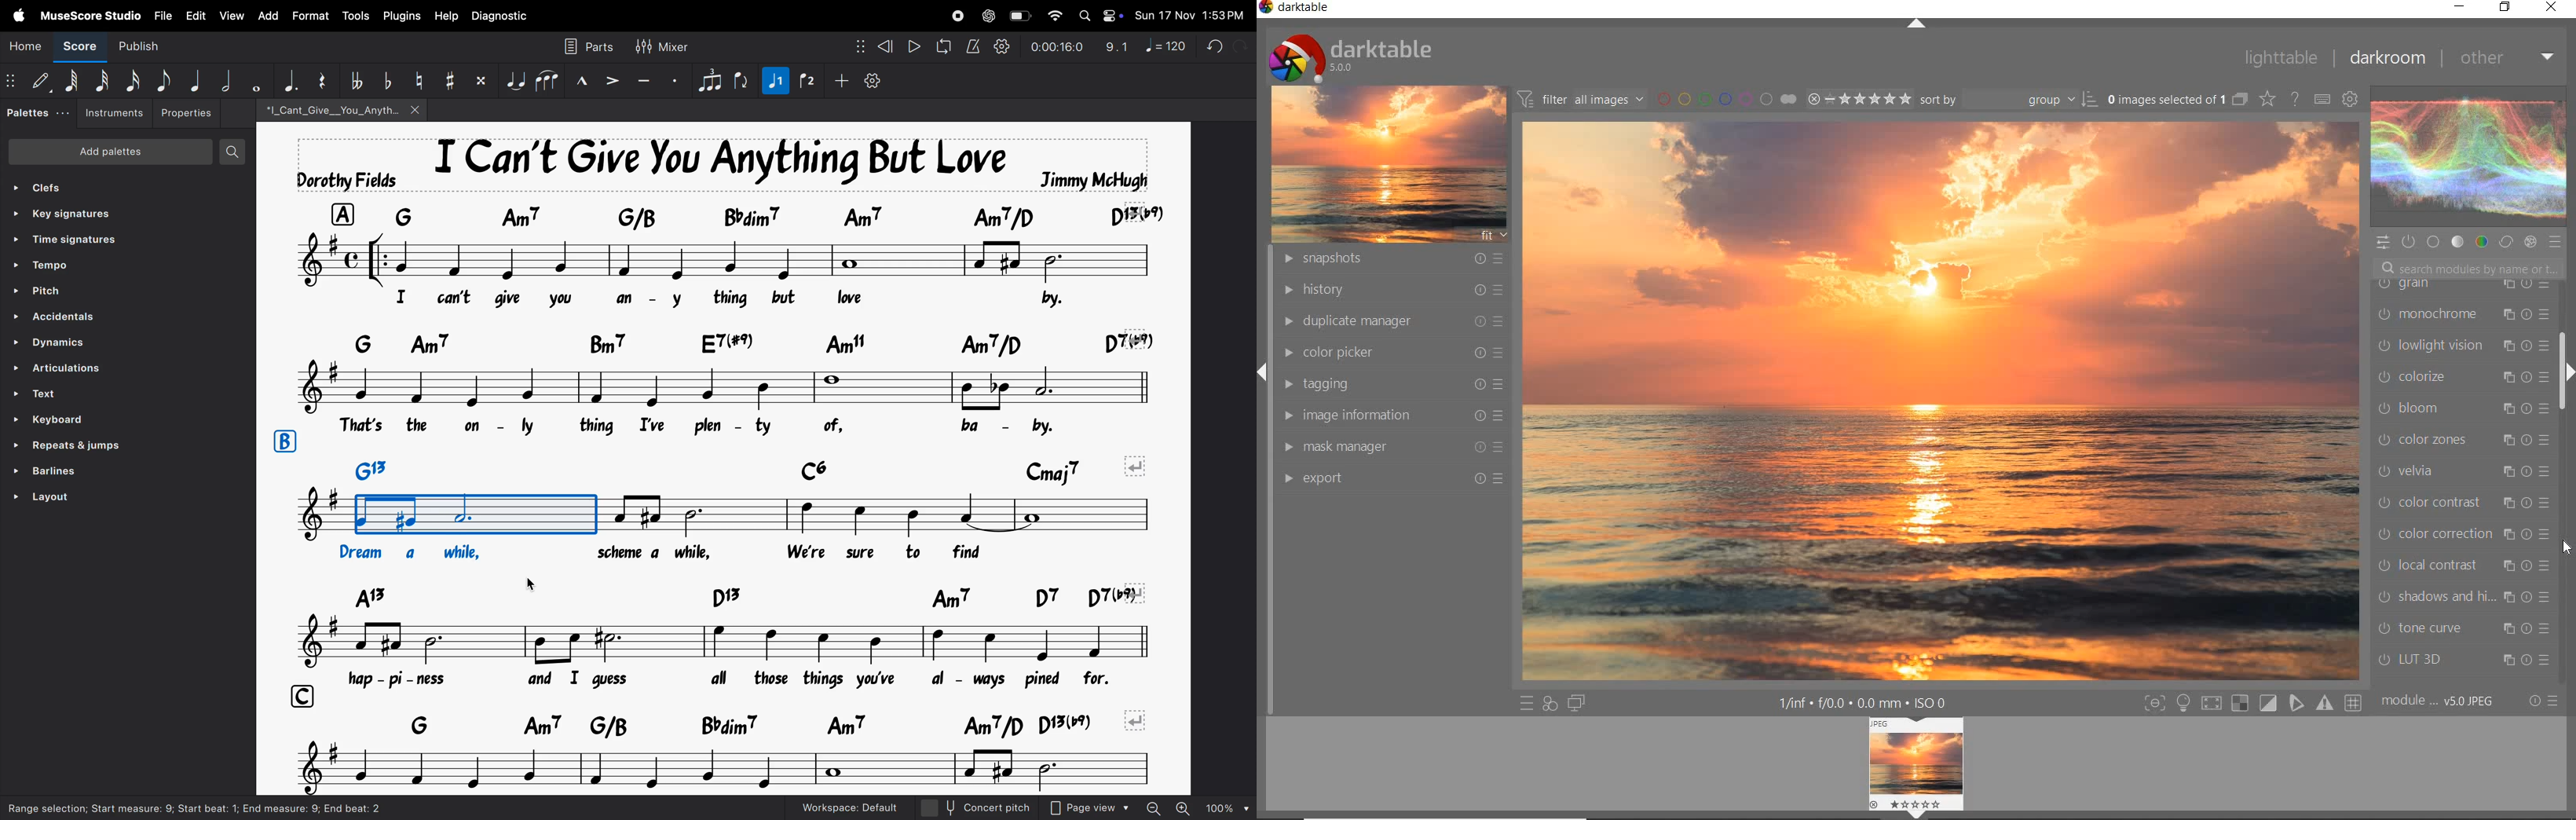 This screenshot has height=840, width=2576. Describe the element at coordinates (446, 18) in the screenshot. I see `help` at that location.